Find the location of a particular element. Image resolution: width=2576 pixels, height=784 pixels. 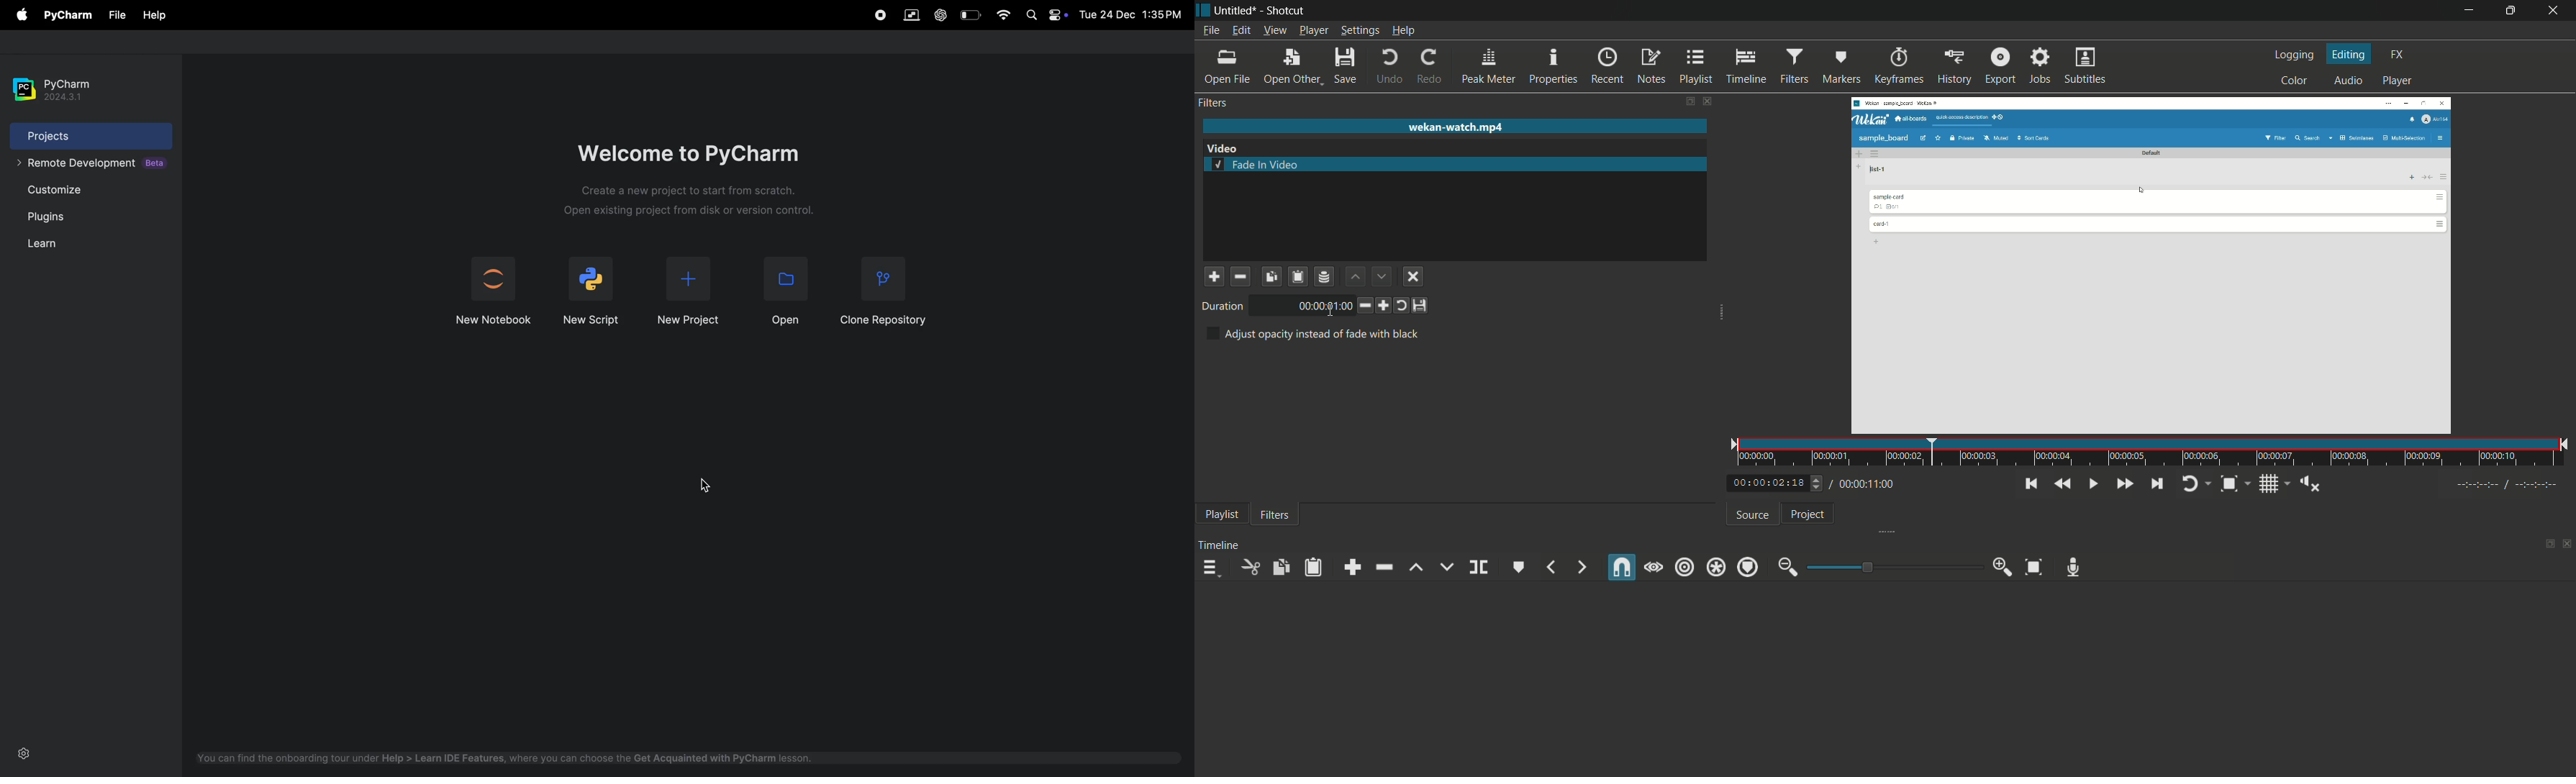

move filter up is located at coordinates (1353, 276).